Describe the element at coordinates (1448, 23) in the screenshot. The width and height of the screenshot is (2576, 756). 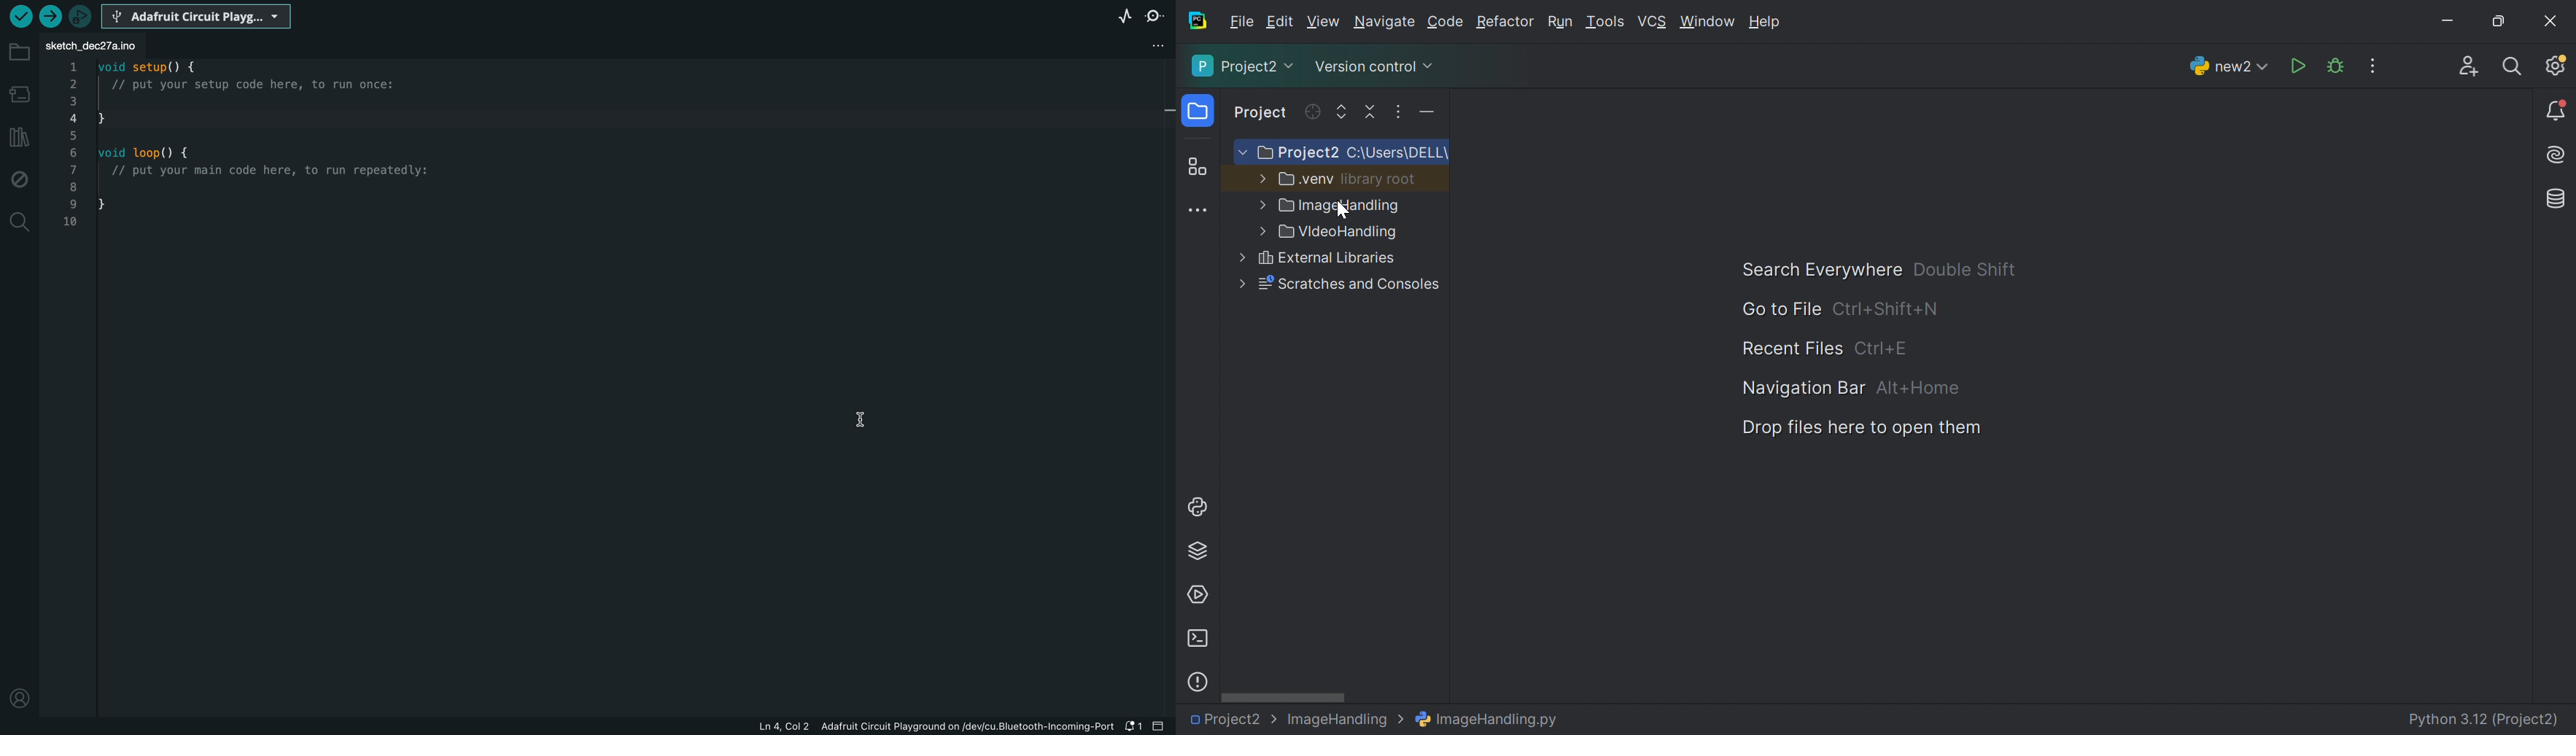
I see `Code` at that location.